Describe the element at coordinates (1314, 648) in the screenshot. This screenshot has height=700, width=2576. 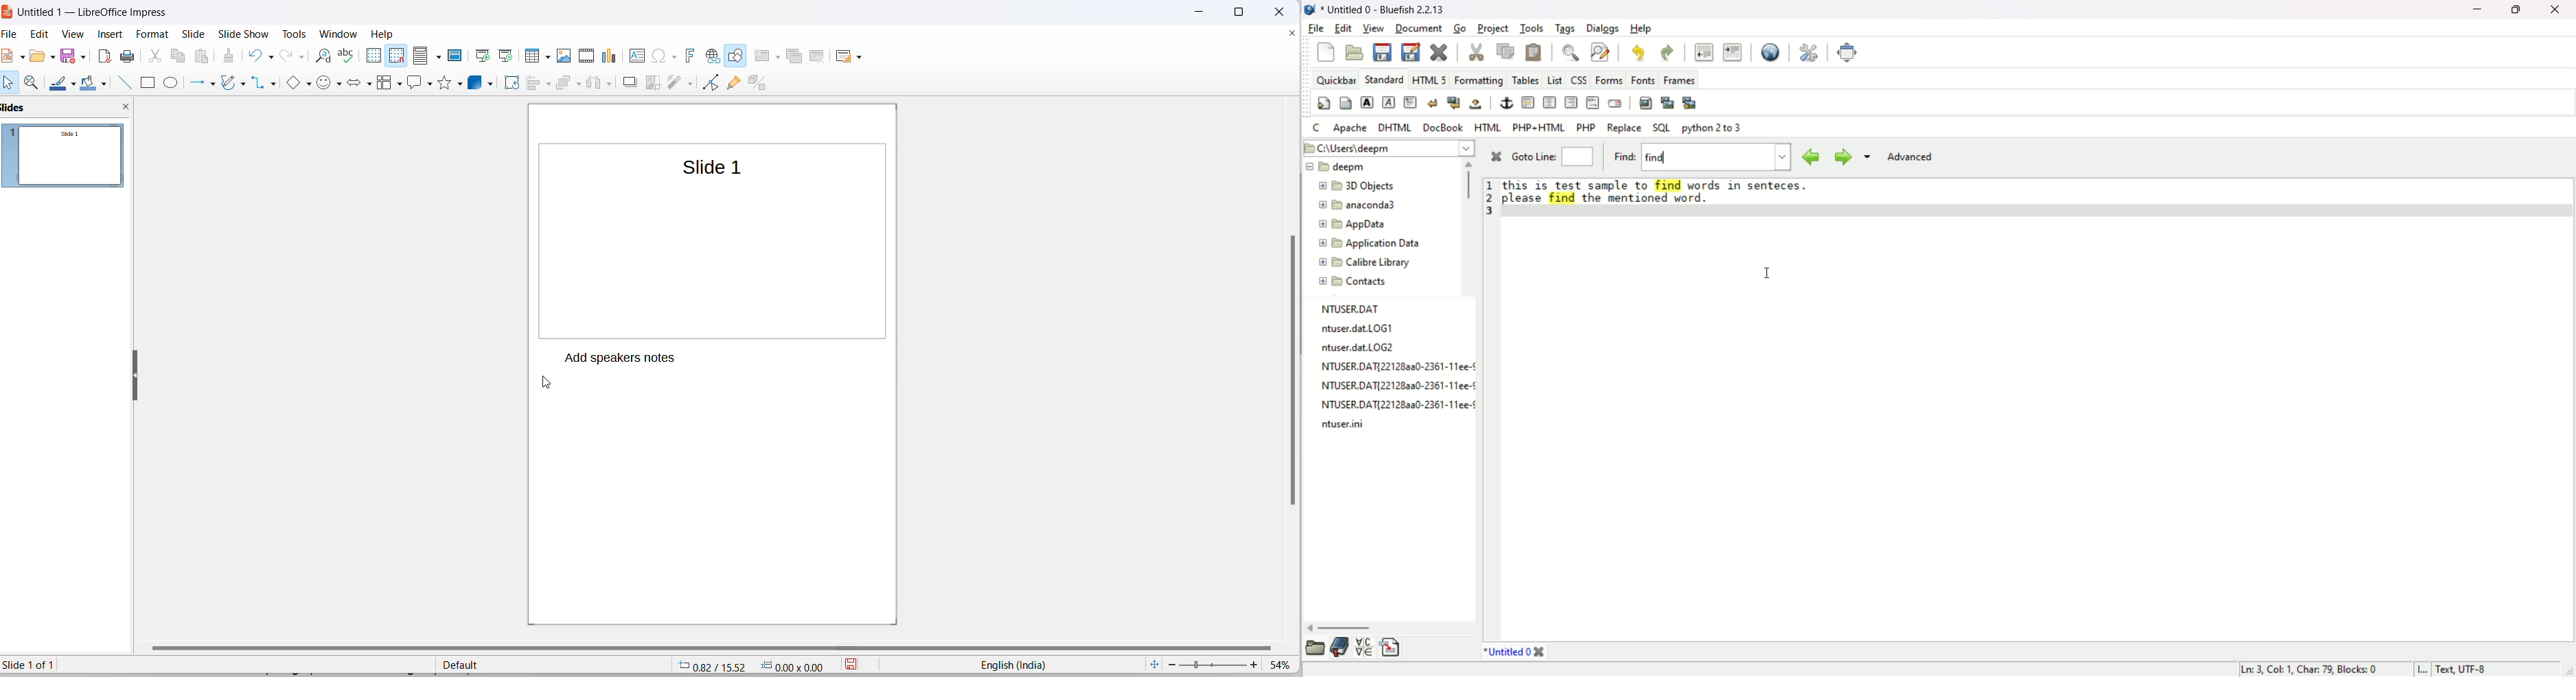
I see `open` at that location.